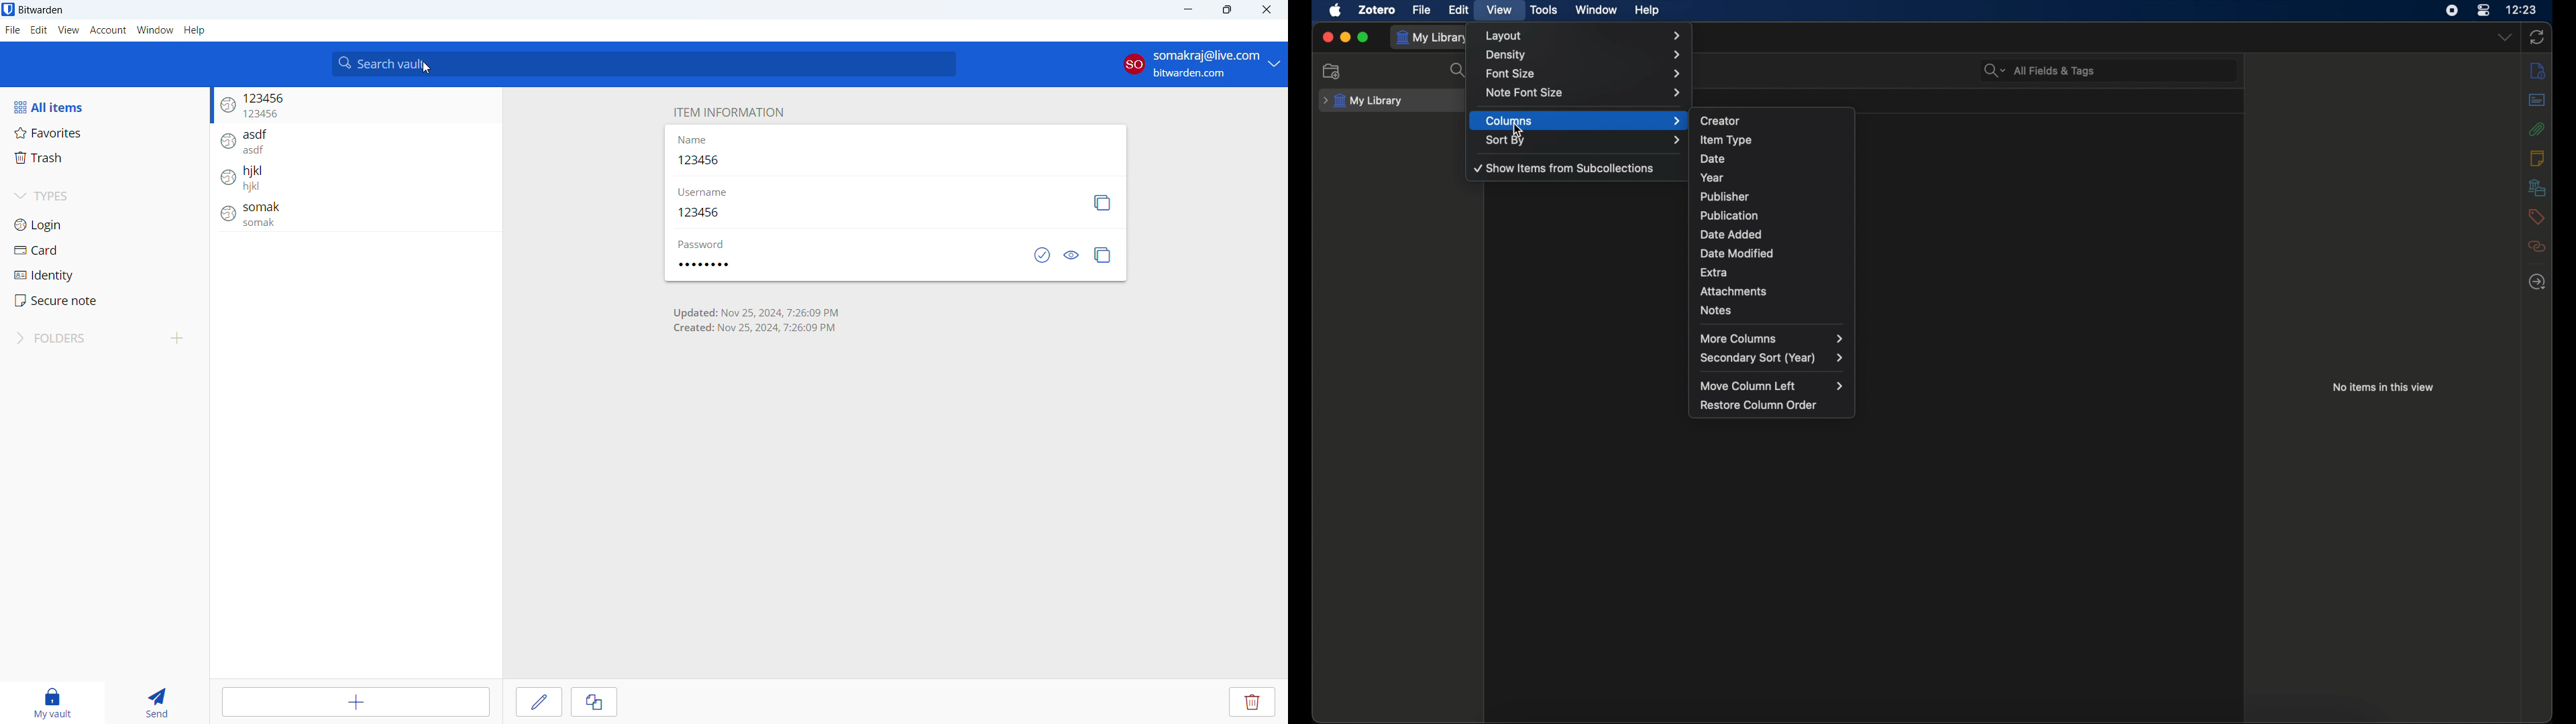 The width and height of the screenshot is (2576, 728). Describe the element at coordinates (2522, 9) in the screenshot. I see `time` at that location.